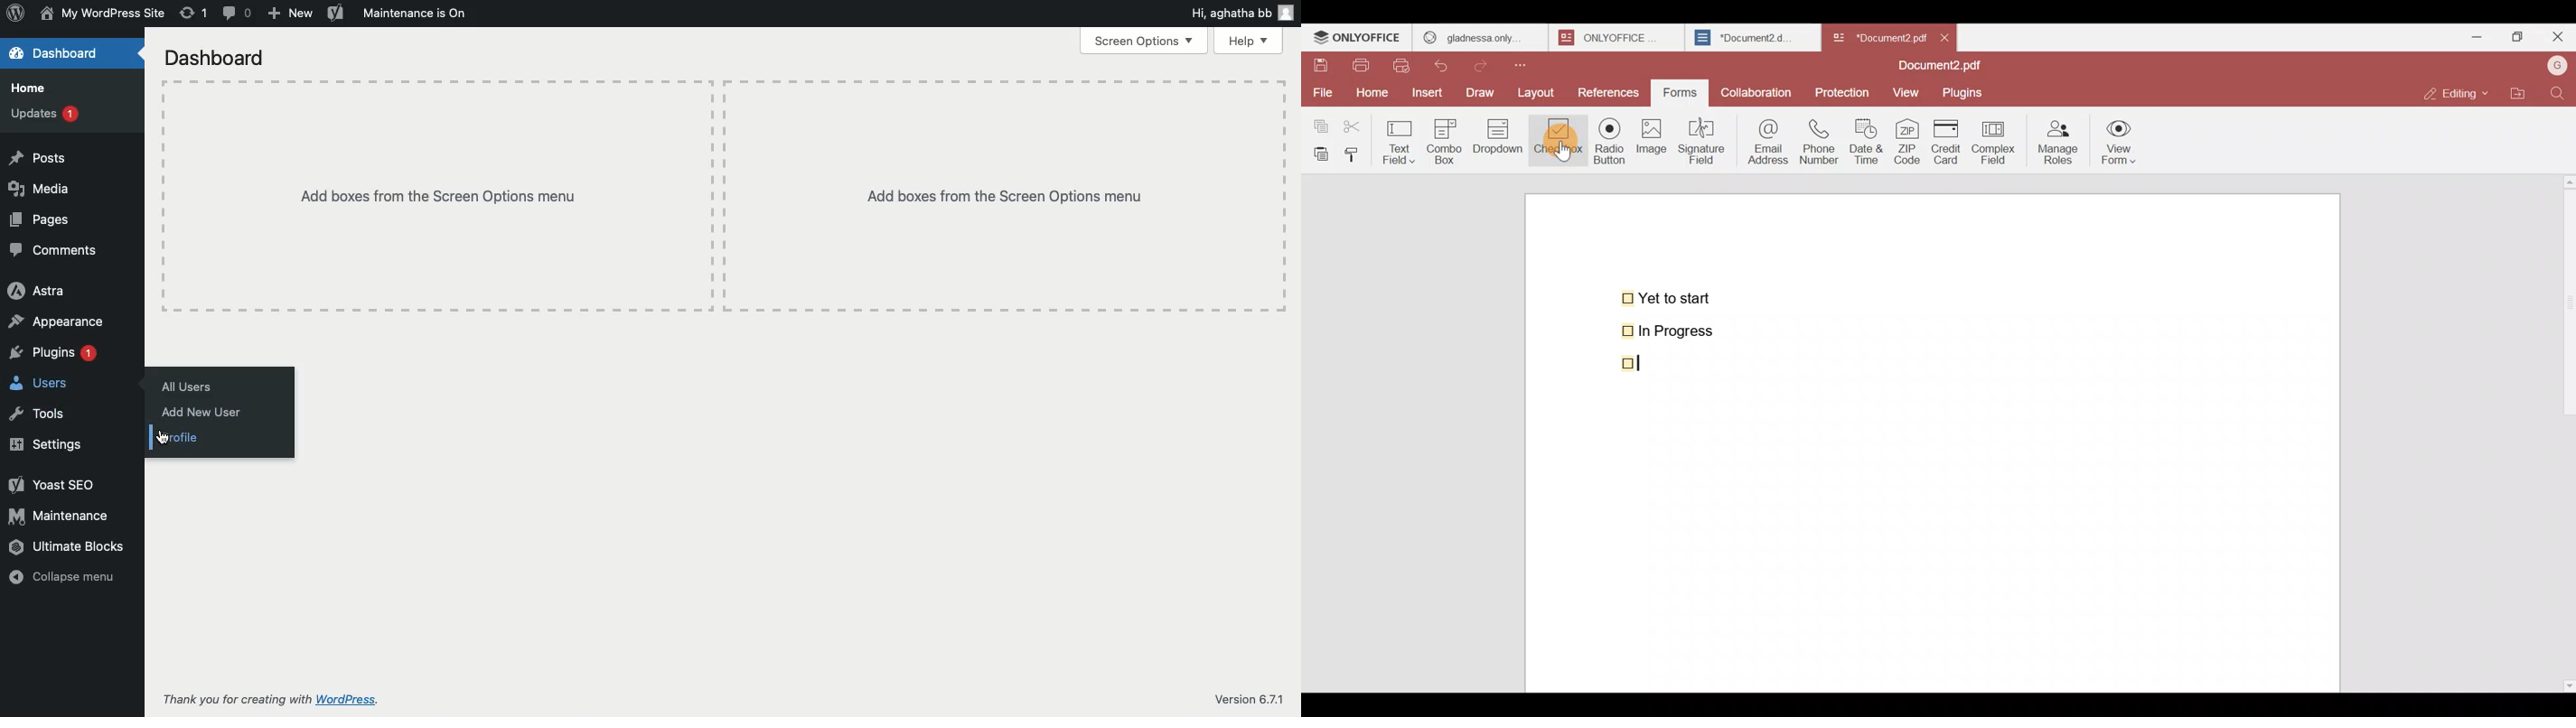  I want to click on gladness only, so click(1479, 35).